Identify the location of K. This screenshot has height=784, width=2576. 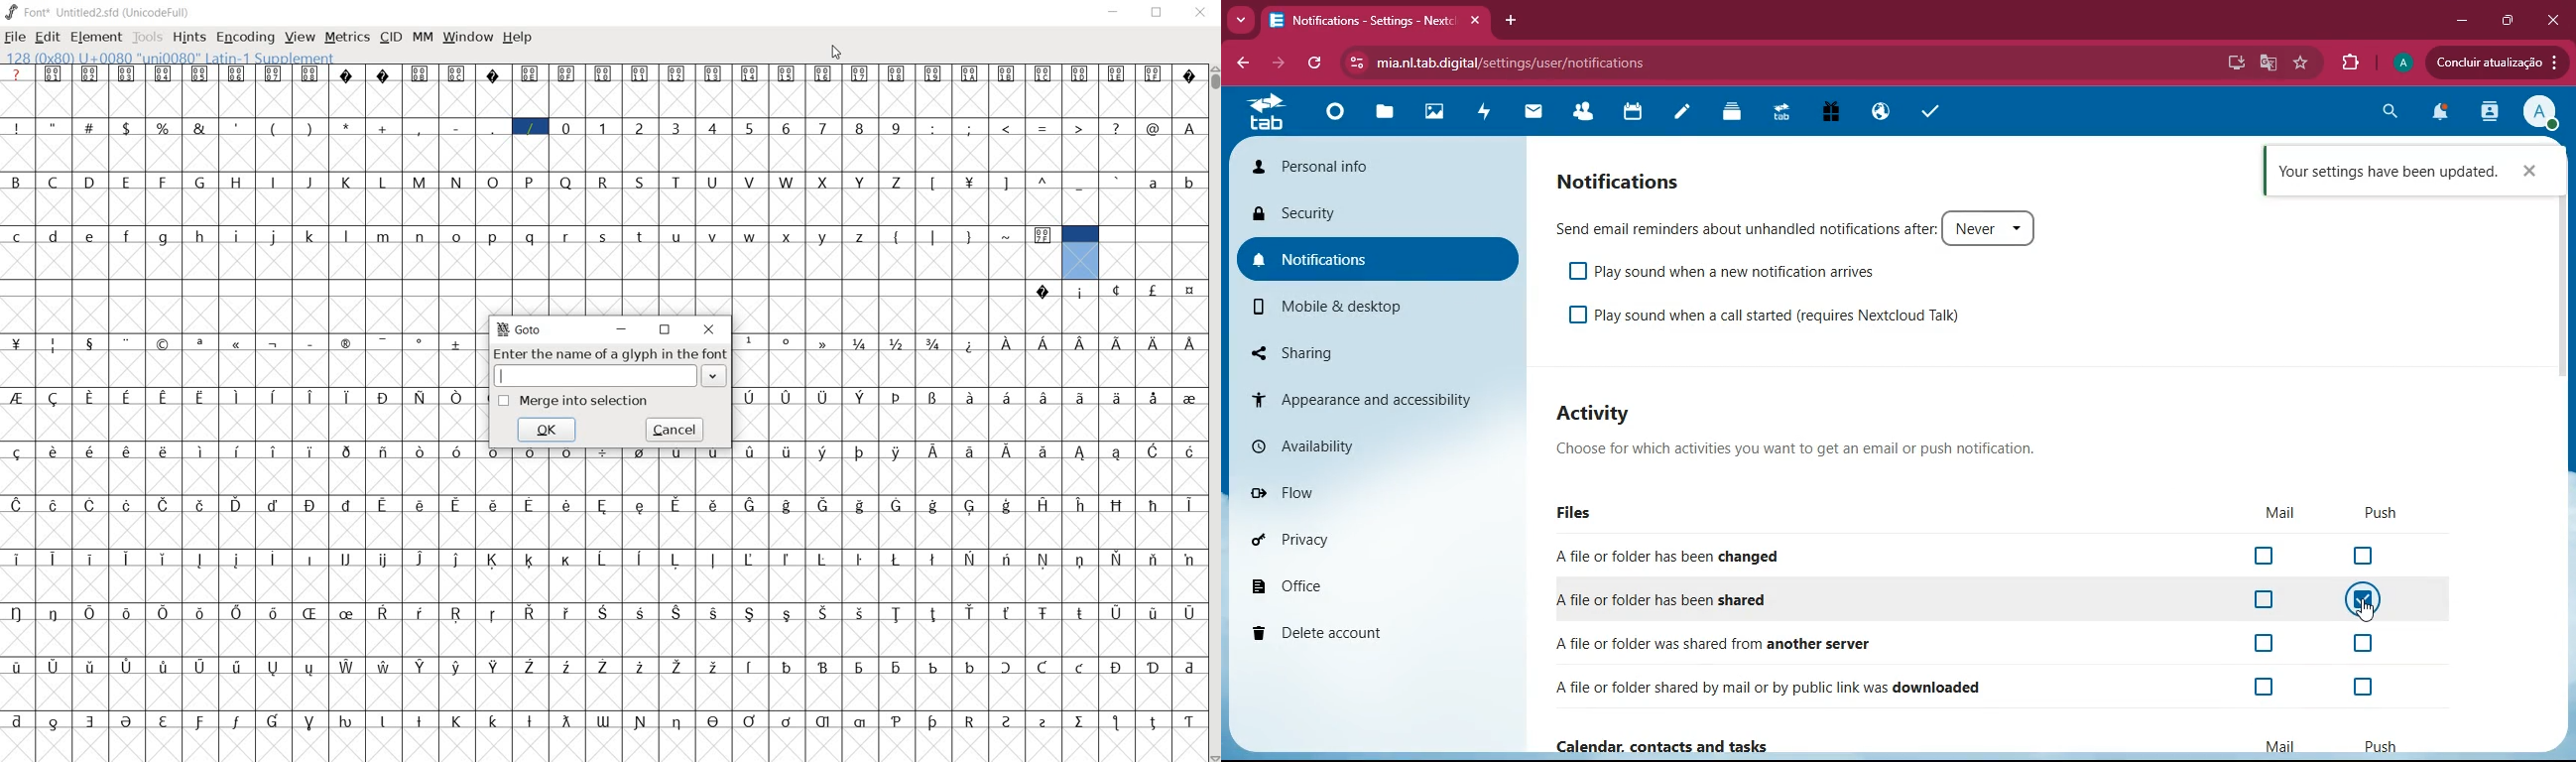
(348, 181).